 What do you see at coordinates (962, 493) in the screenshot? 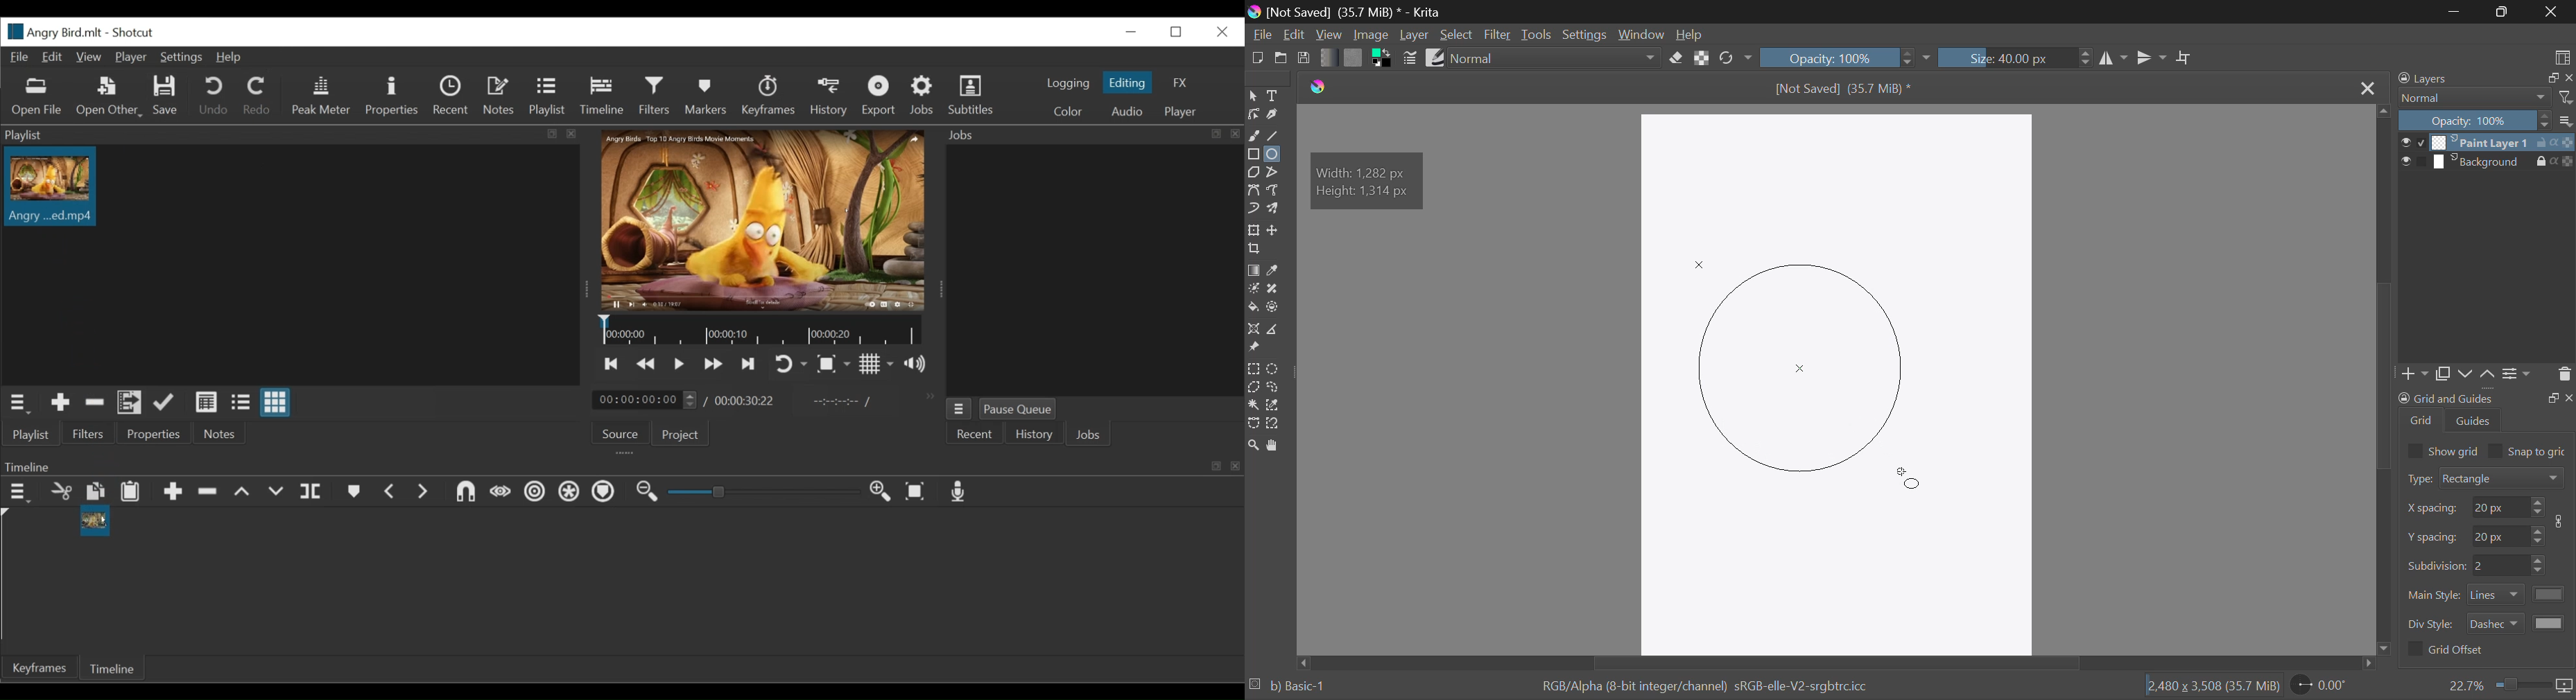
I see `Record audio` at bounding box center [962, 493].